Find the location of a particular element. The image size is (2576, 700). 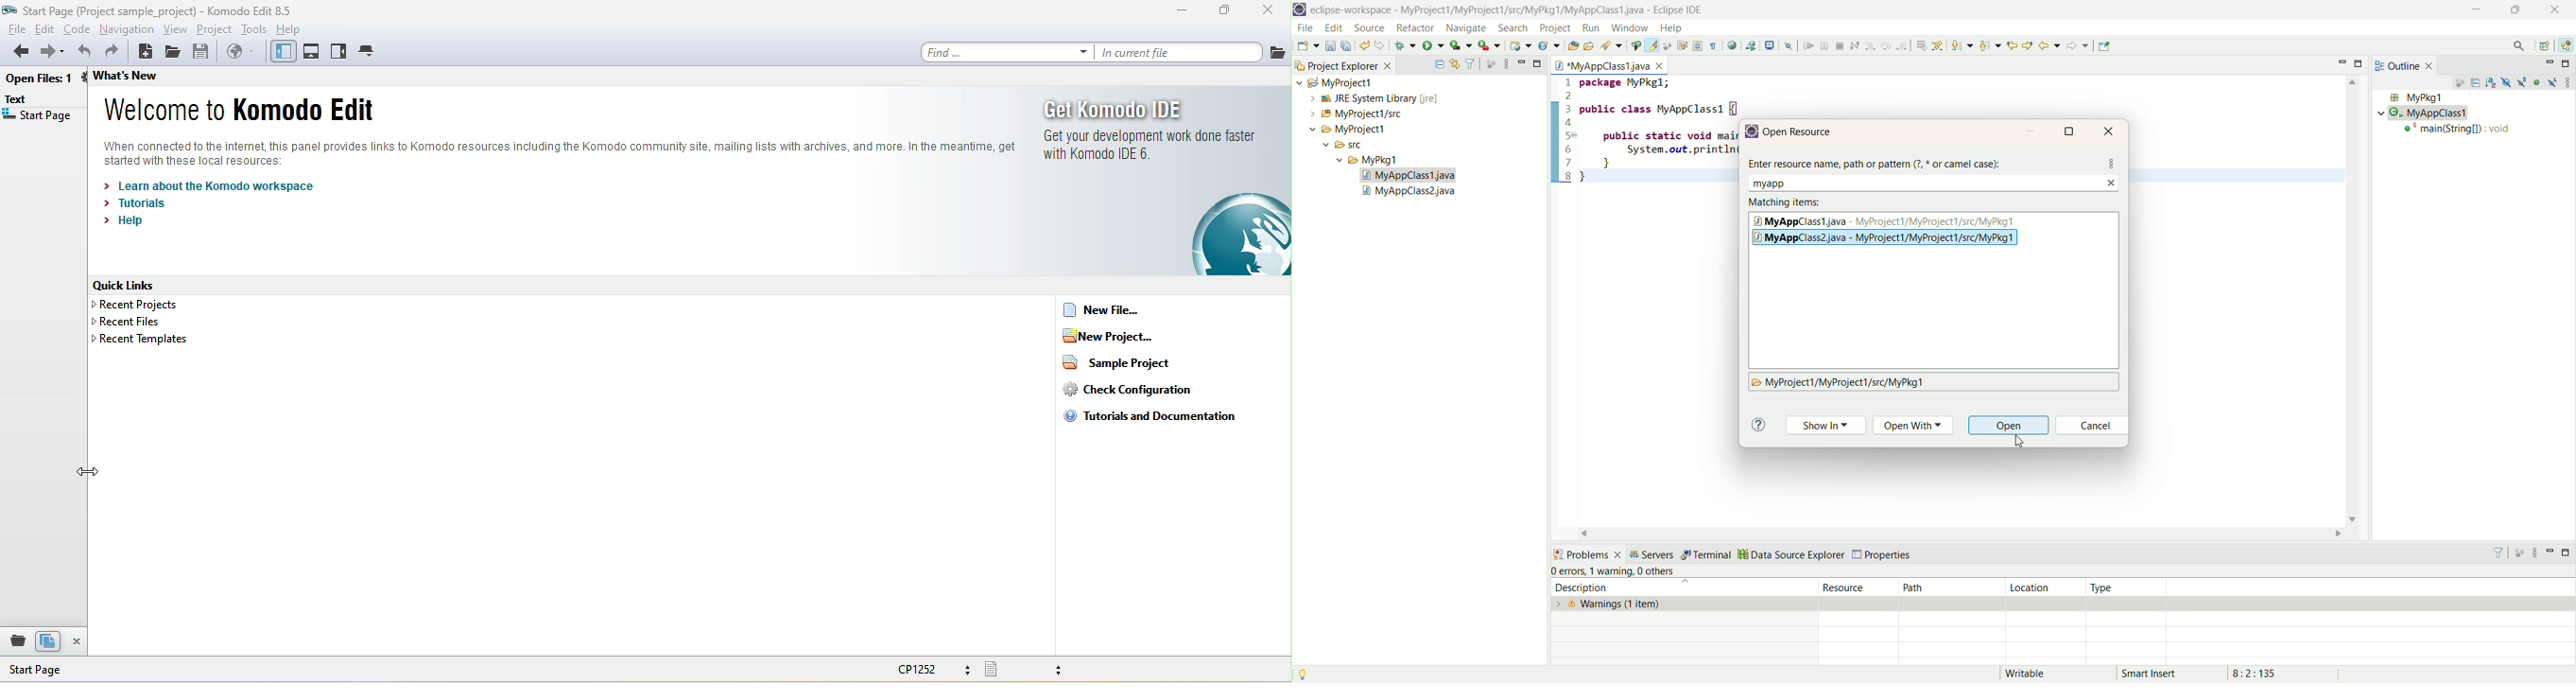

refactor is located at coordinates (1414, 29).